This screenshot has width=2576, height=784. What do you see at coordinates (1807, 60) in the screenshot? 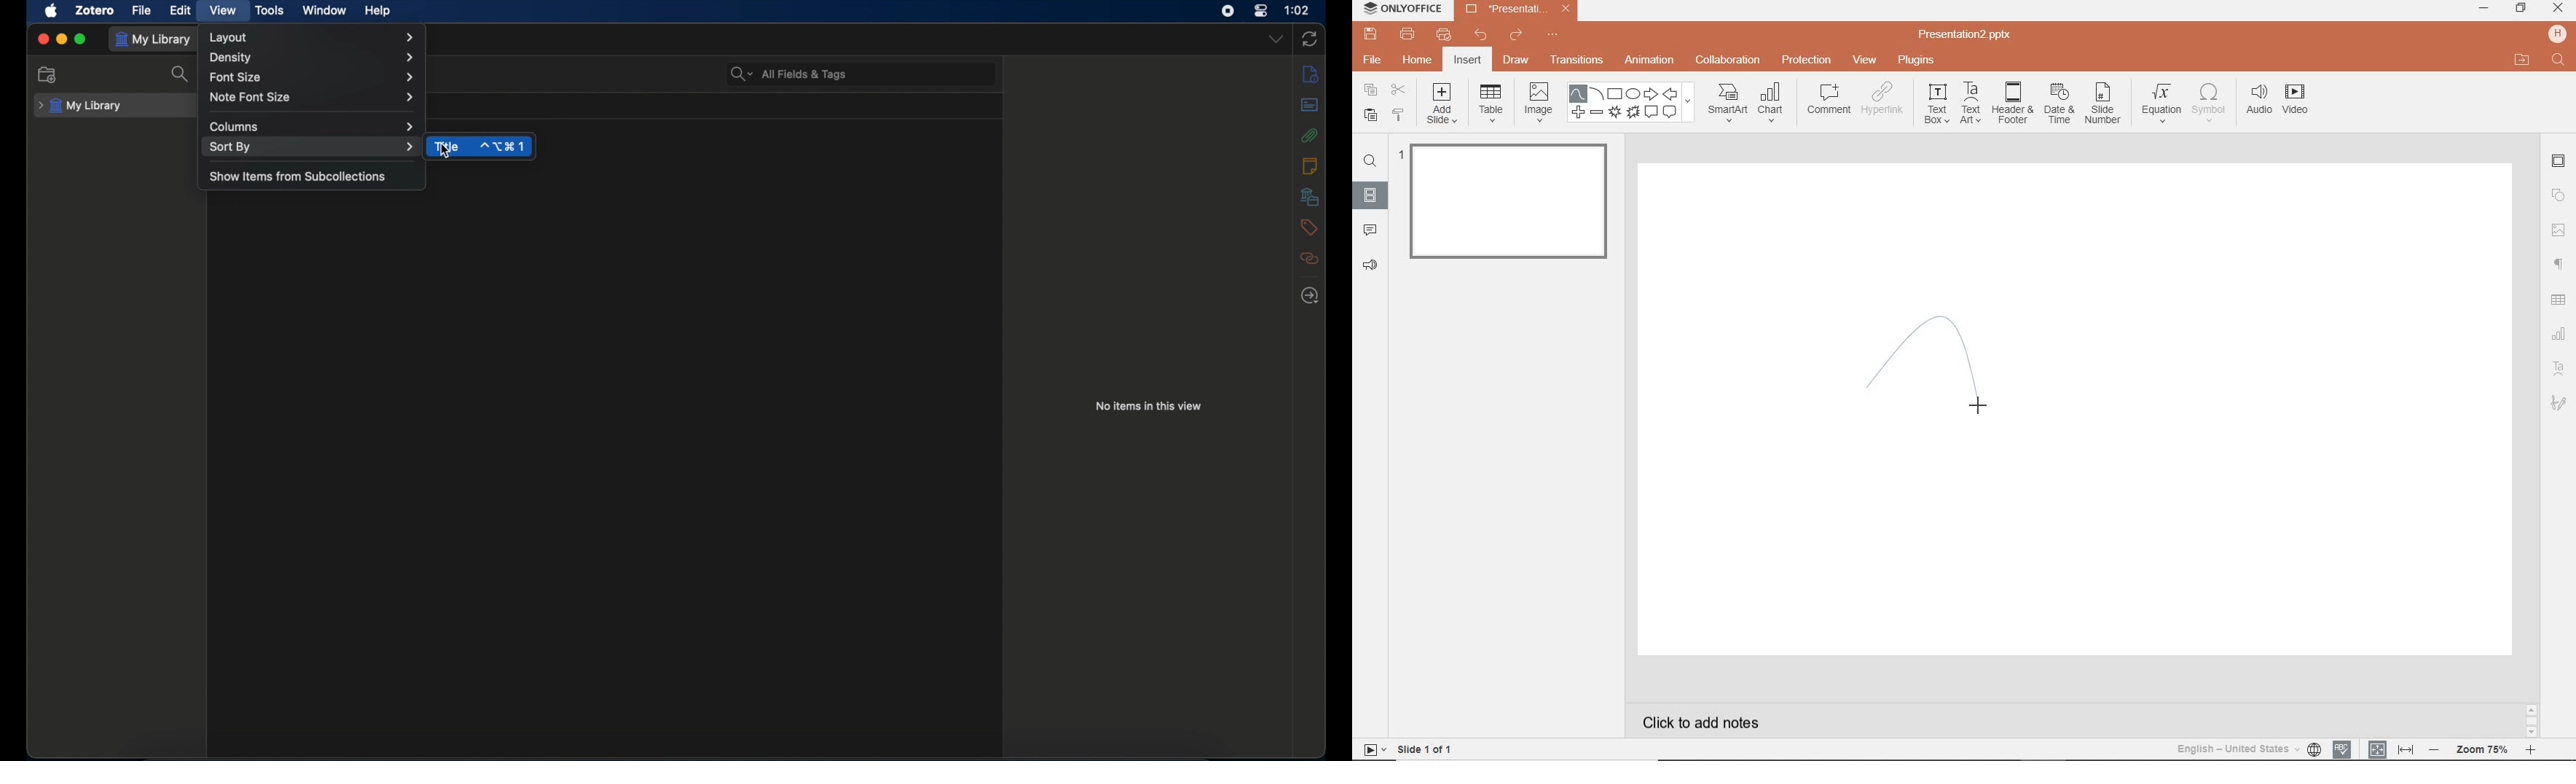
I see `PROTECTION` at bounding box center [1807, 60].